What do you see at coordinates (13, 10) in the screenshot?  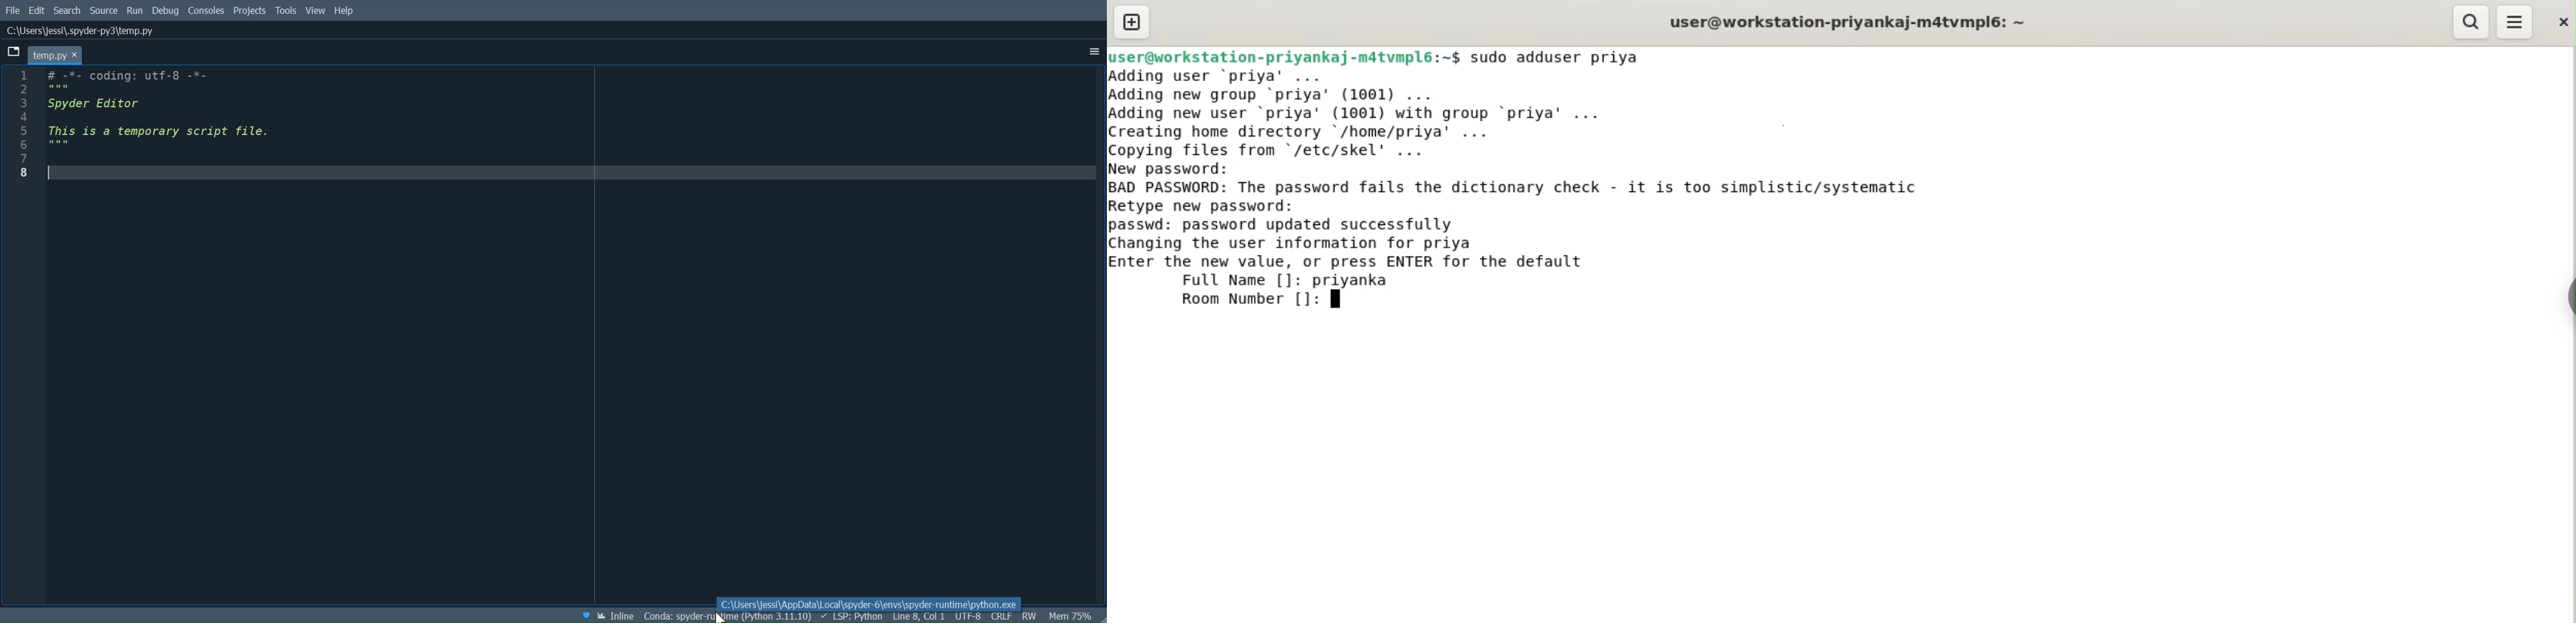 I see `File` at bounding box center [13, 10].